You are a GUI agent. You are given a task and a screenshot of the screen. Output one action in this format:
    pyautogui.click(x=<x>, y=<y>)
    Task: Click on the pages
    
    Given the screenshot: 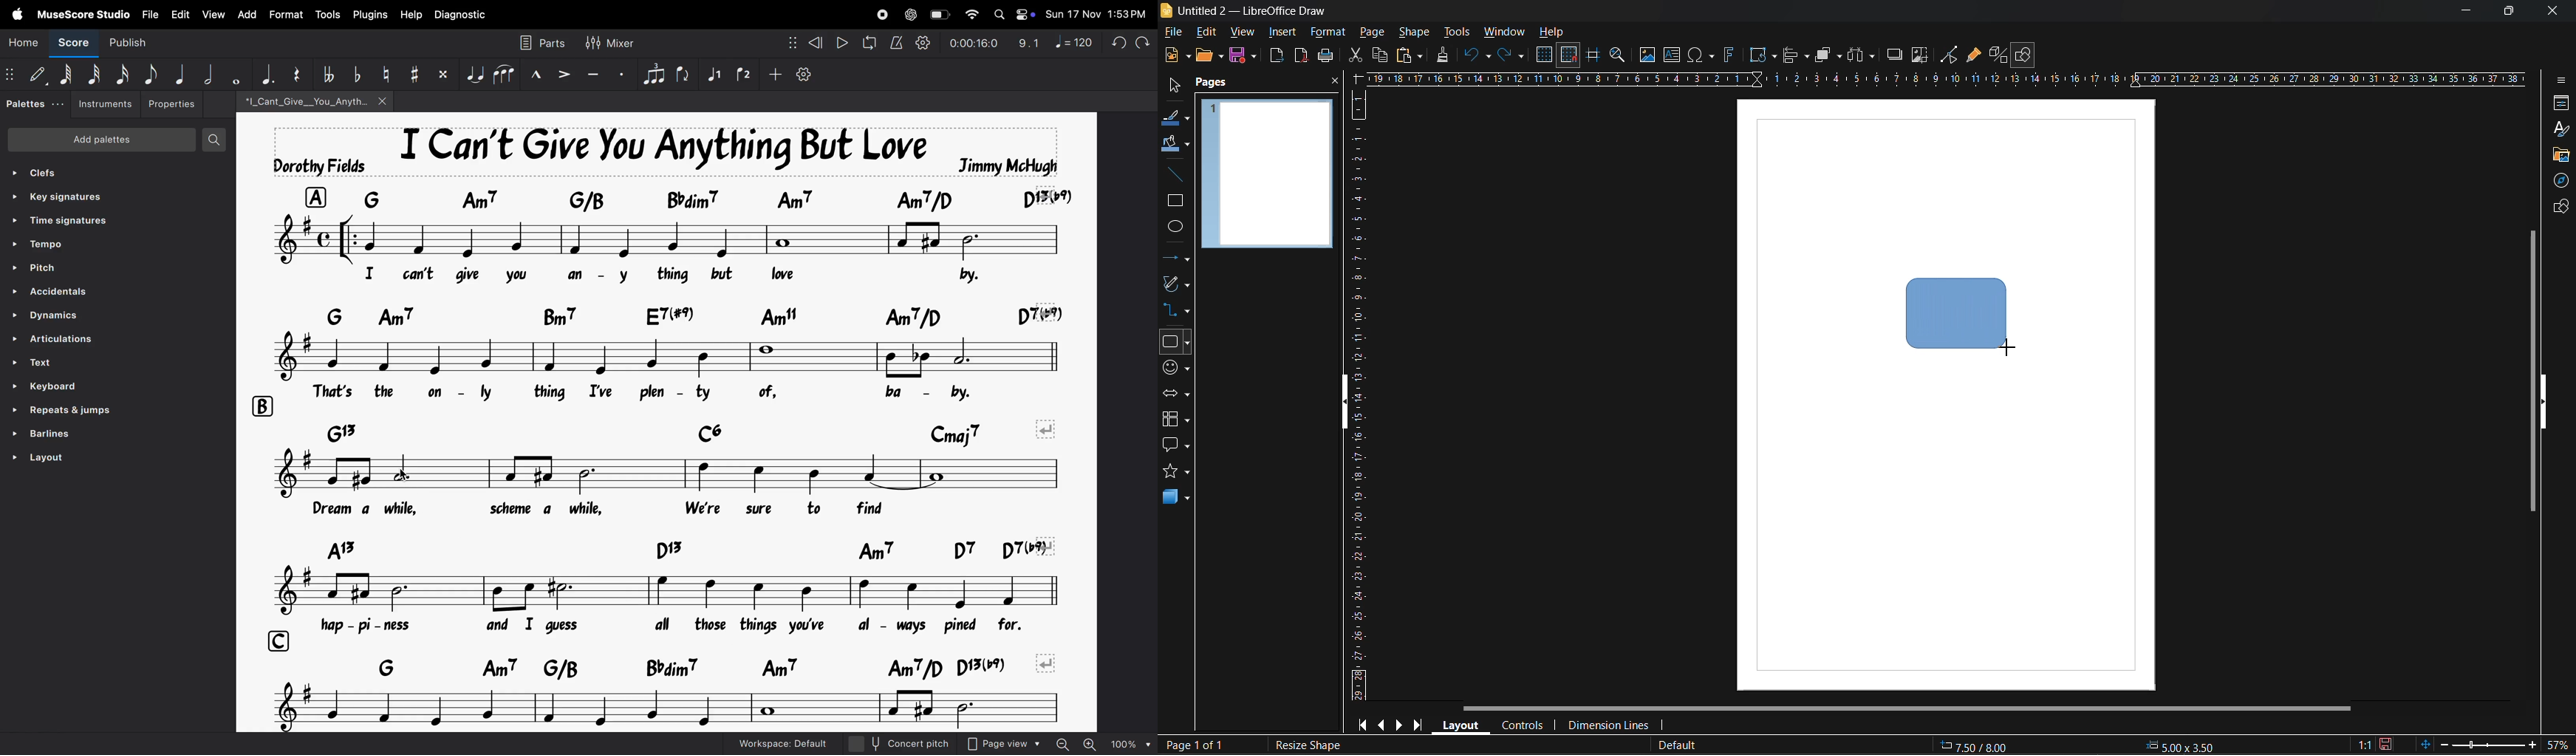 What is the action you would take?
    pyautogui.click(x=1214, y=83)
    